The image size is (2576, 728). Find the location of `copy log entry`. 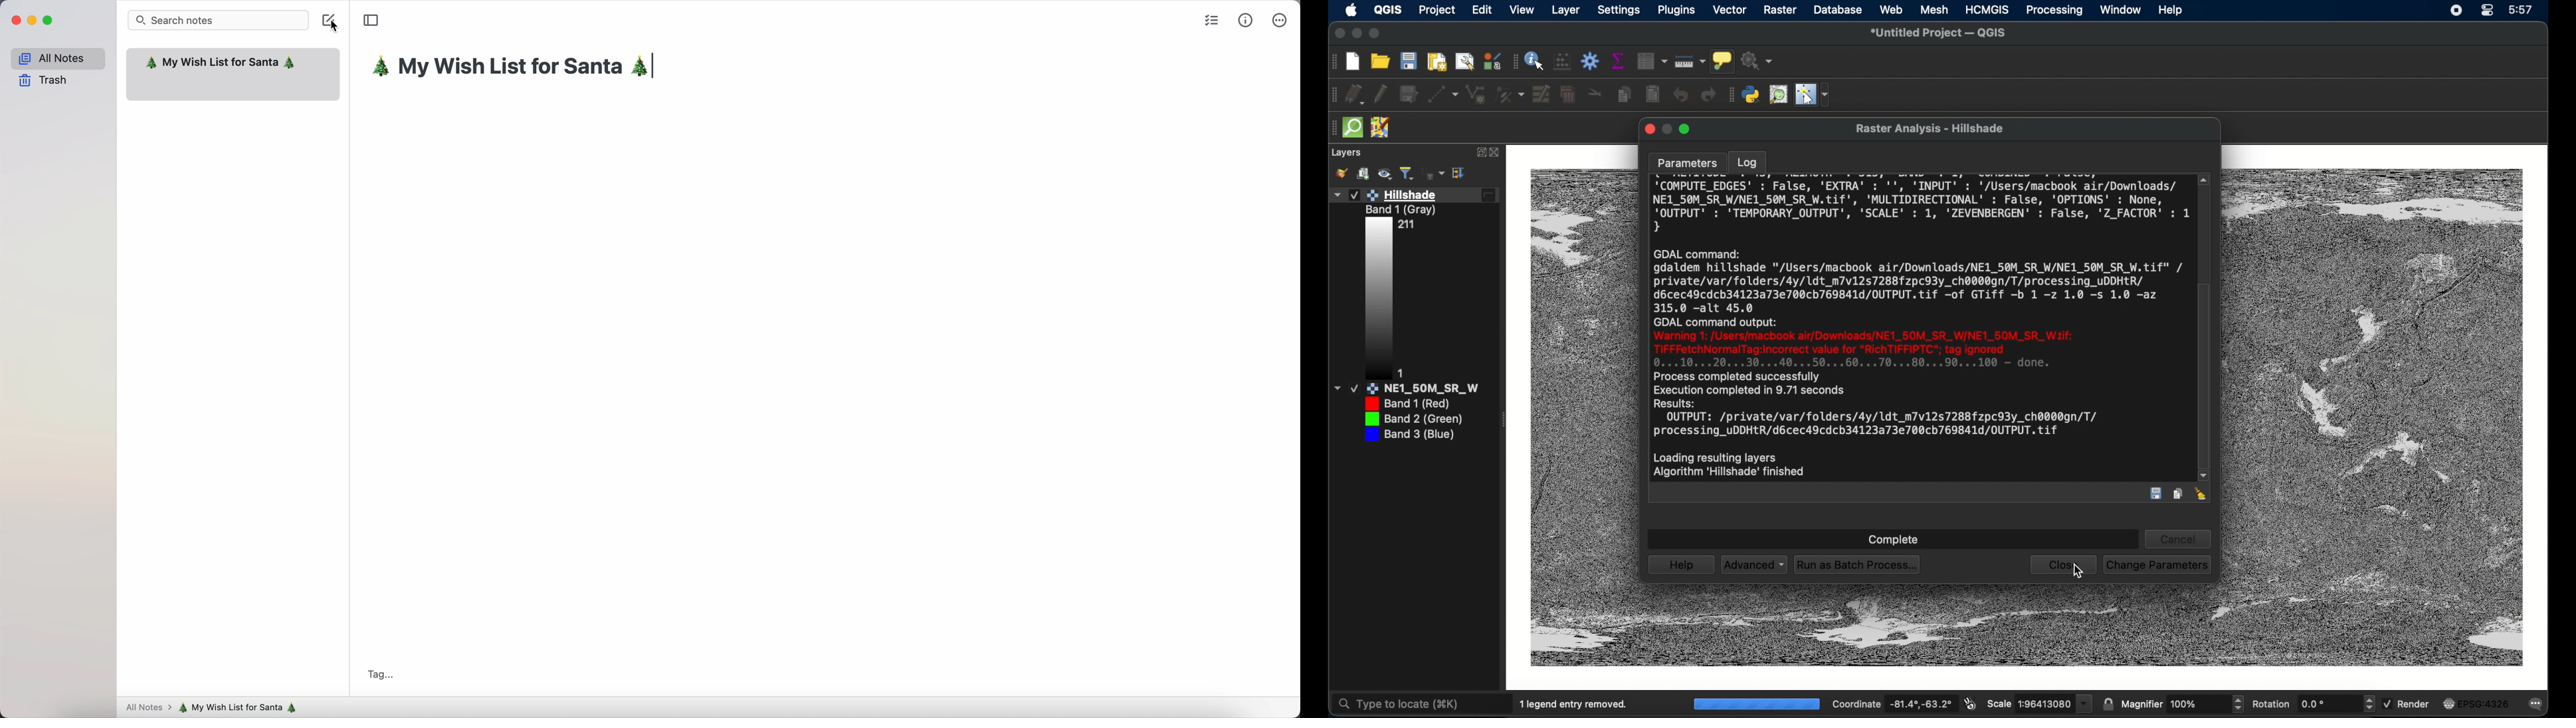

copy log entry is located at coordinates (2177, 493).